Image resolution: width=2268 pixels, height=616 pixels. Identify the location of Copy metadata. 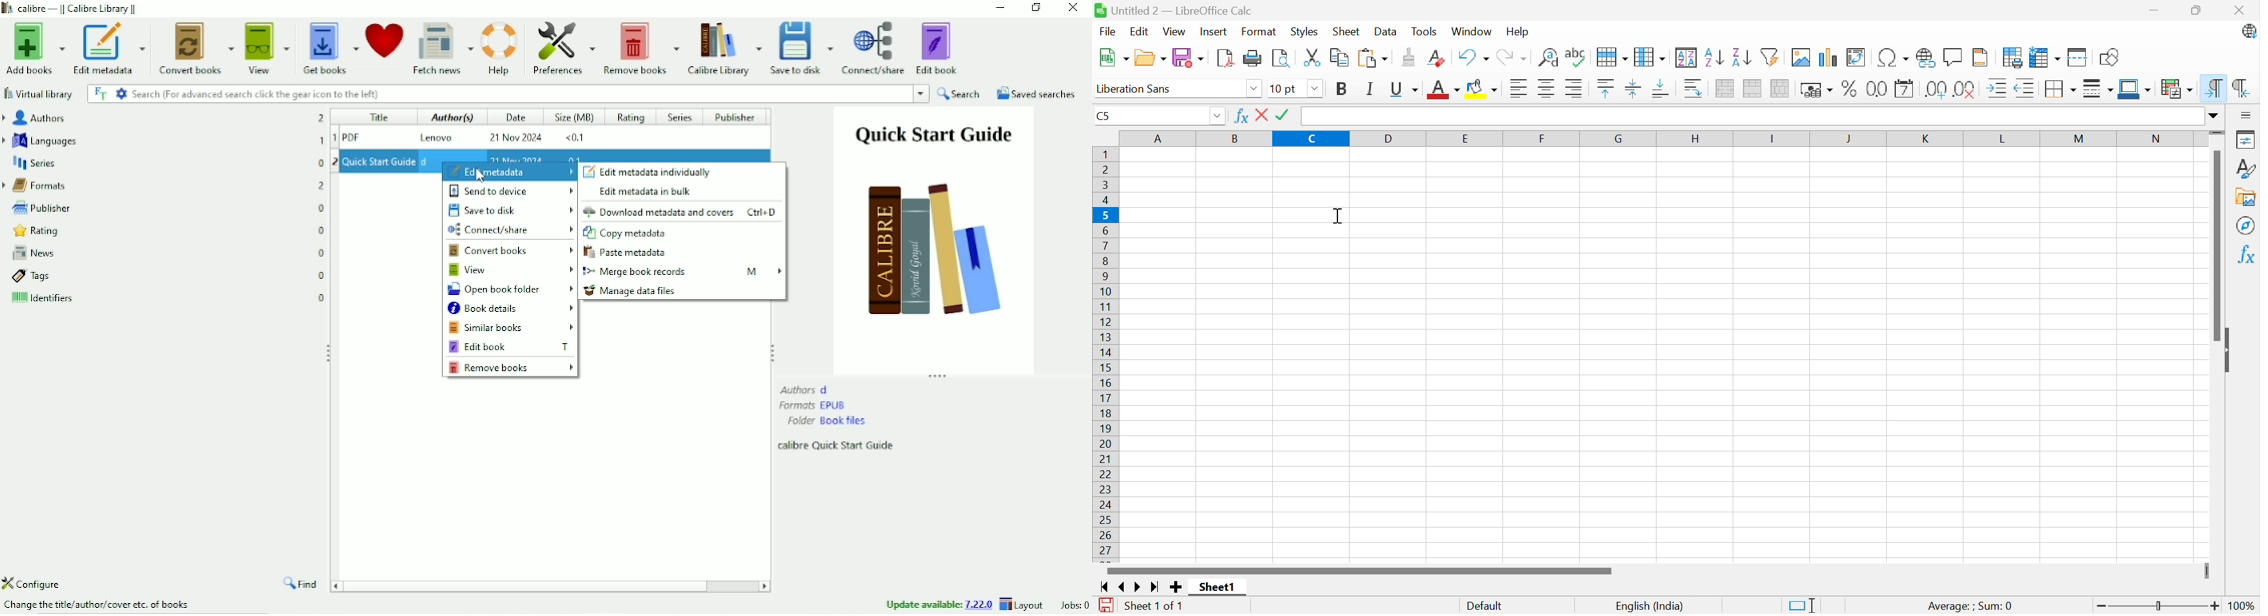
(628, 234).